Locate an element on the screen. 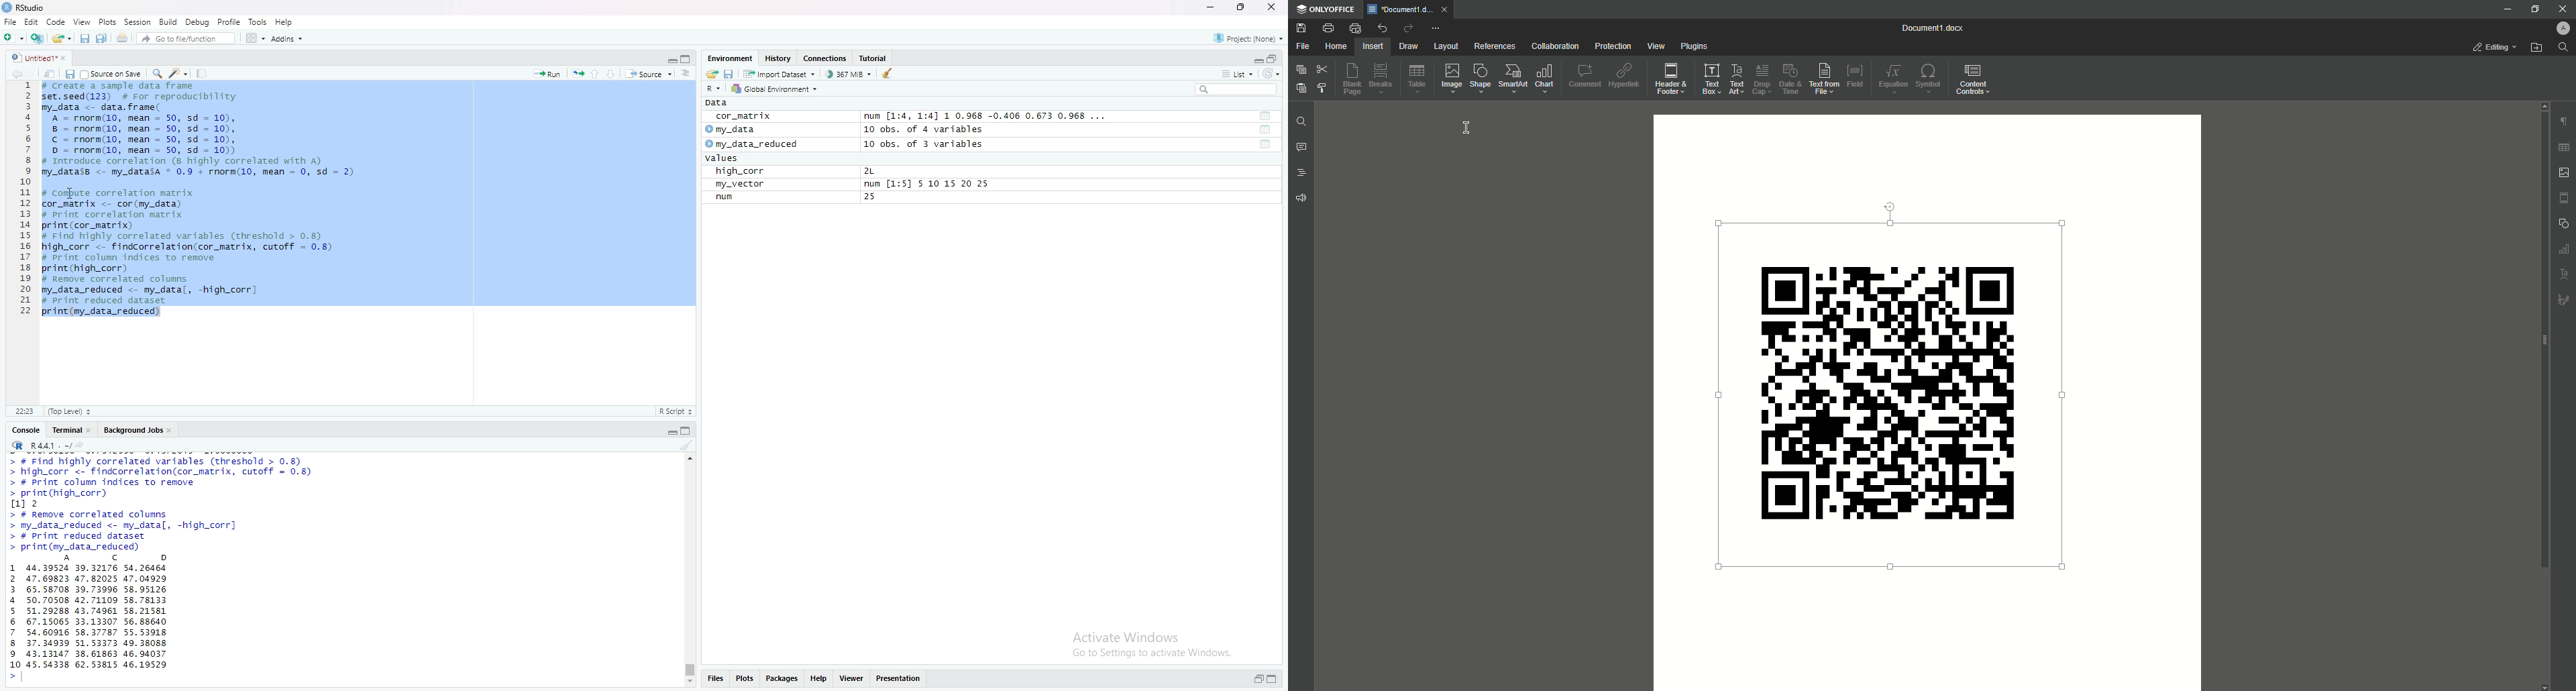 The height and width of the screenshot is (700, 2576). close is located at coordinates (91, 431).